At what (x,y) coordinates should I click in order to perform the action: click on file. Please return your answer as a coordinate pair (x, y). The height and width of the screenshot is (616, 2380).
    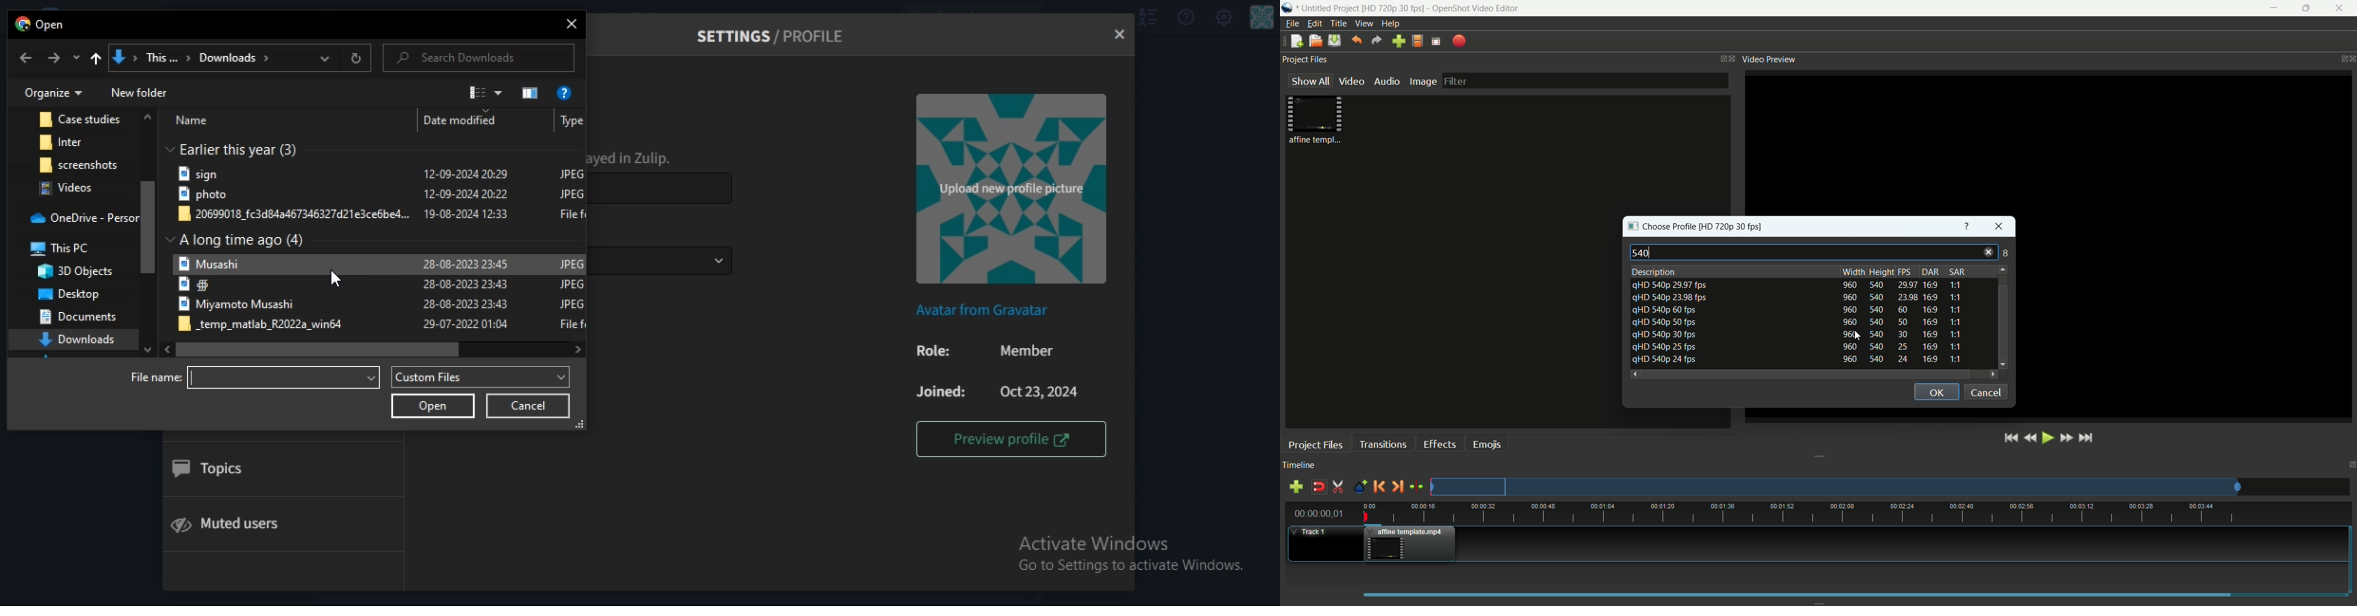
    Looking at the image, I should click on (382, 264).